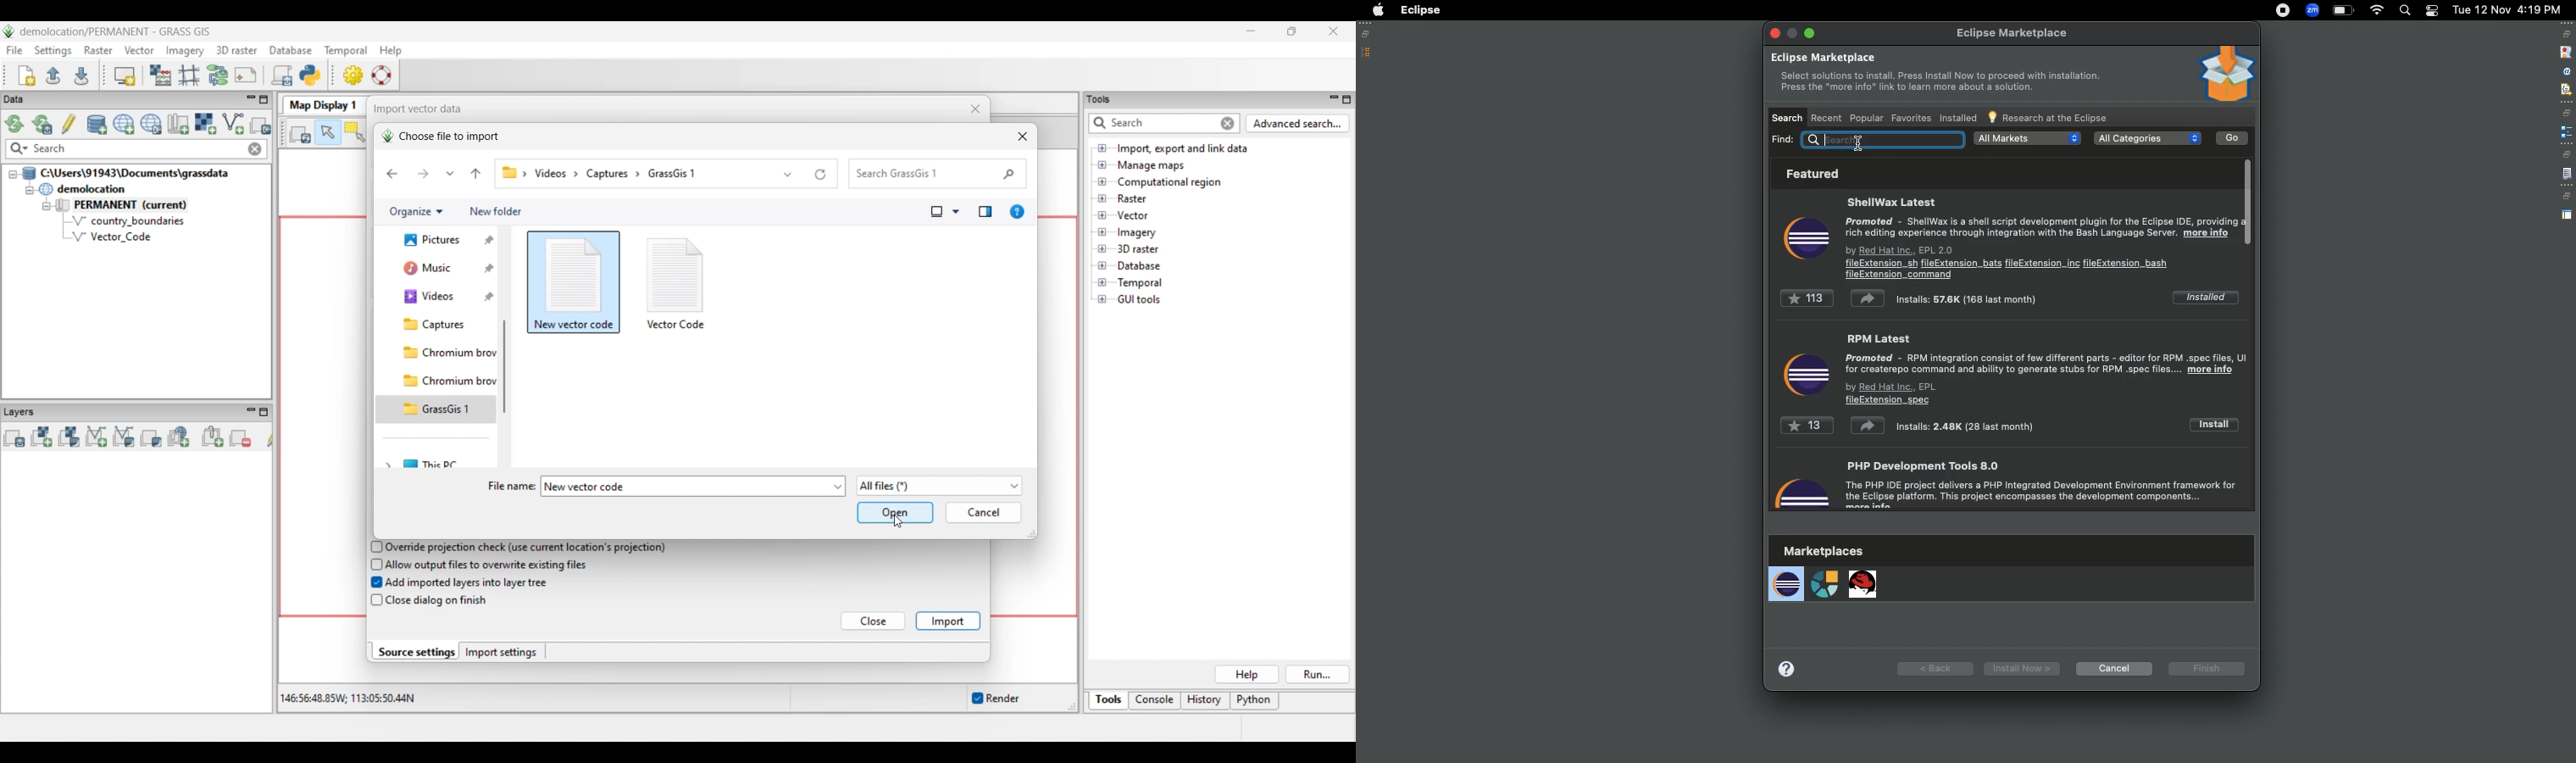 The image size is (2576, 784). Describe the element at coordinates (2566, 197) in the screenshot. I see `restore` at that location.